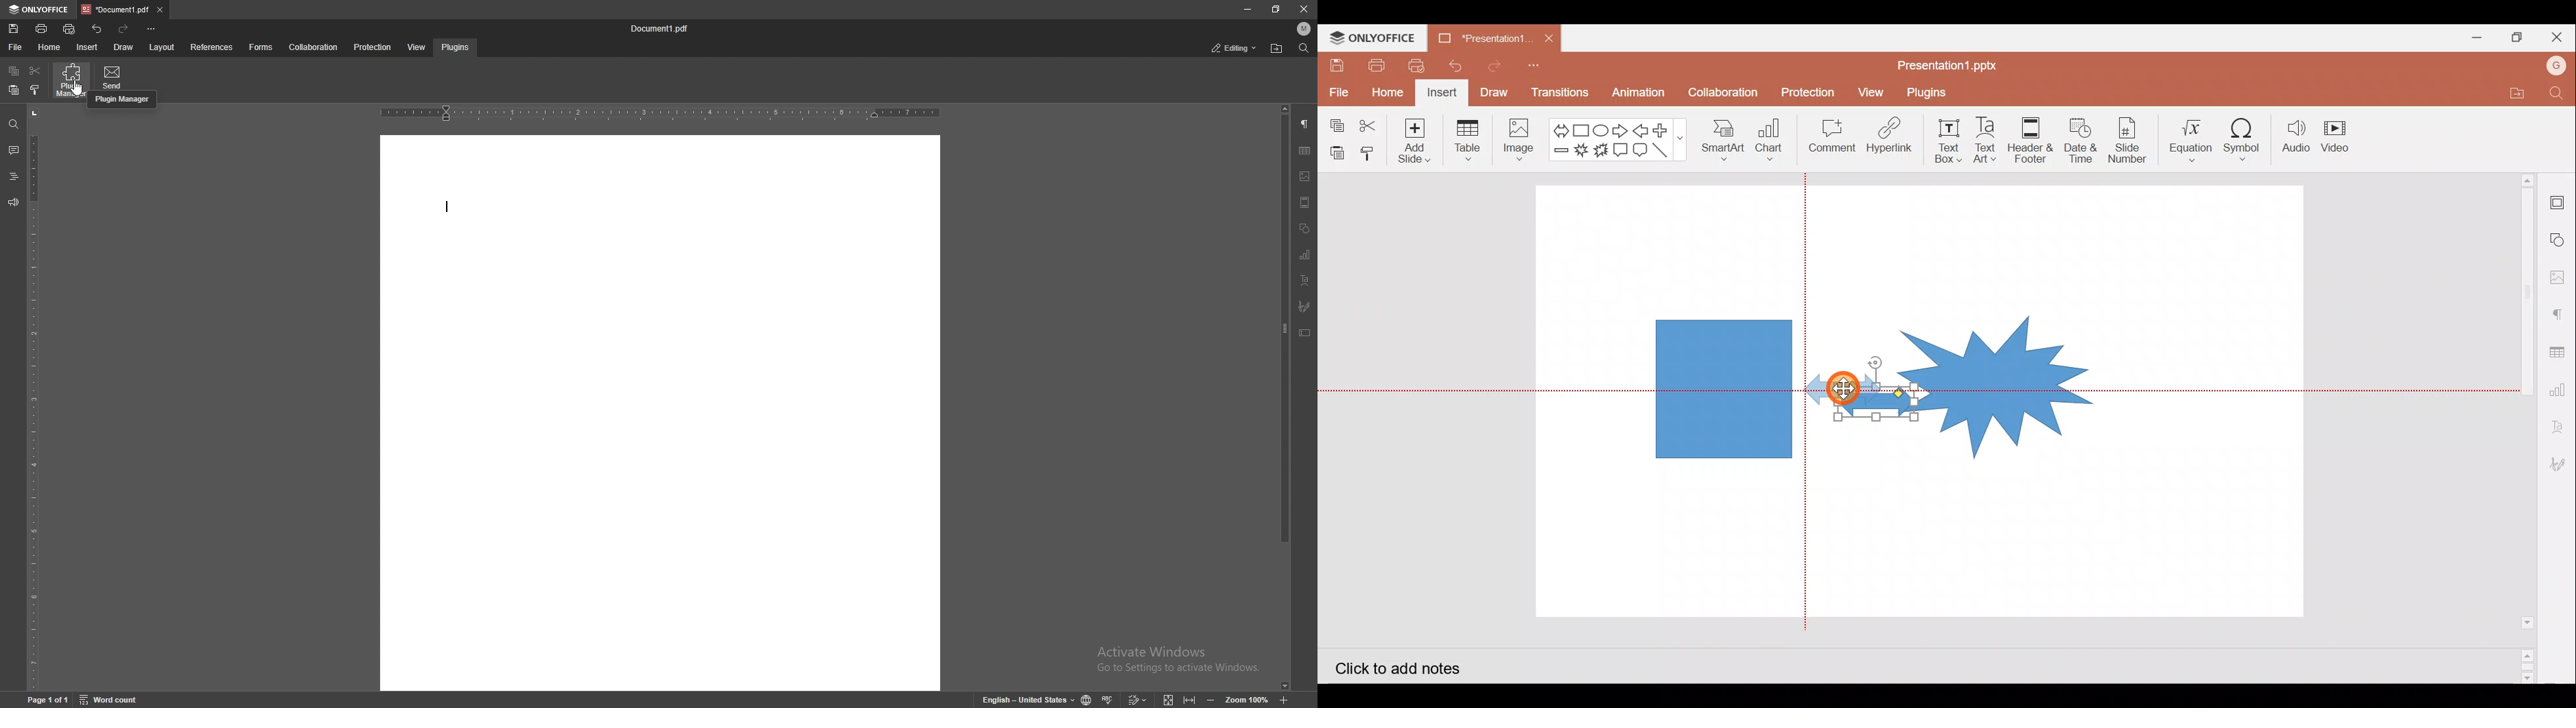 This screenshot has height=728, width=2576. Describe the element at coordinates (1666, 128) in the screenshot. I see `Plus` at that location.